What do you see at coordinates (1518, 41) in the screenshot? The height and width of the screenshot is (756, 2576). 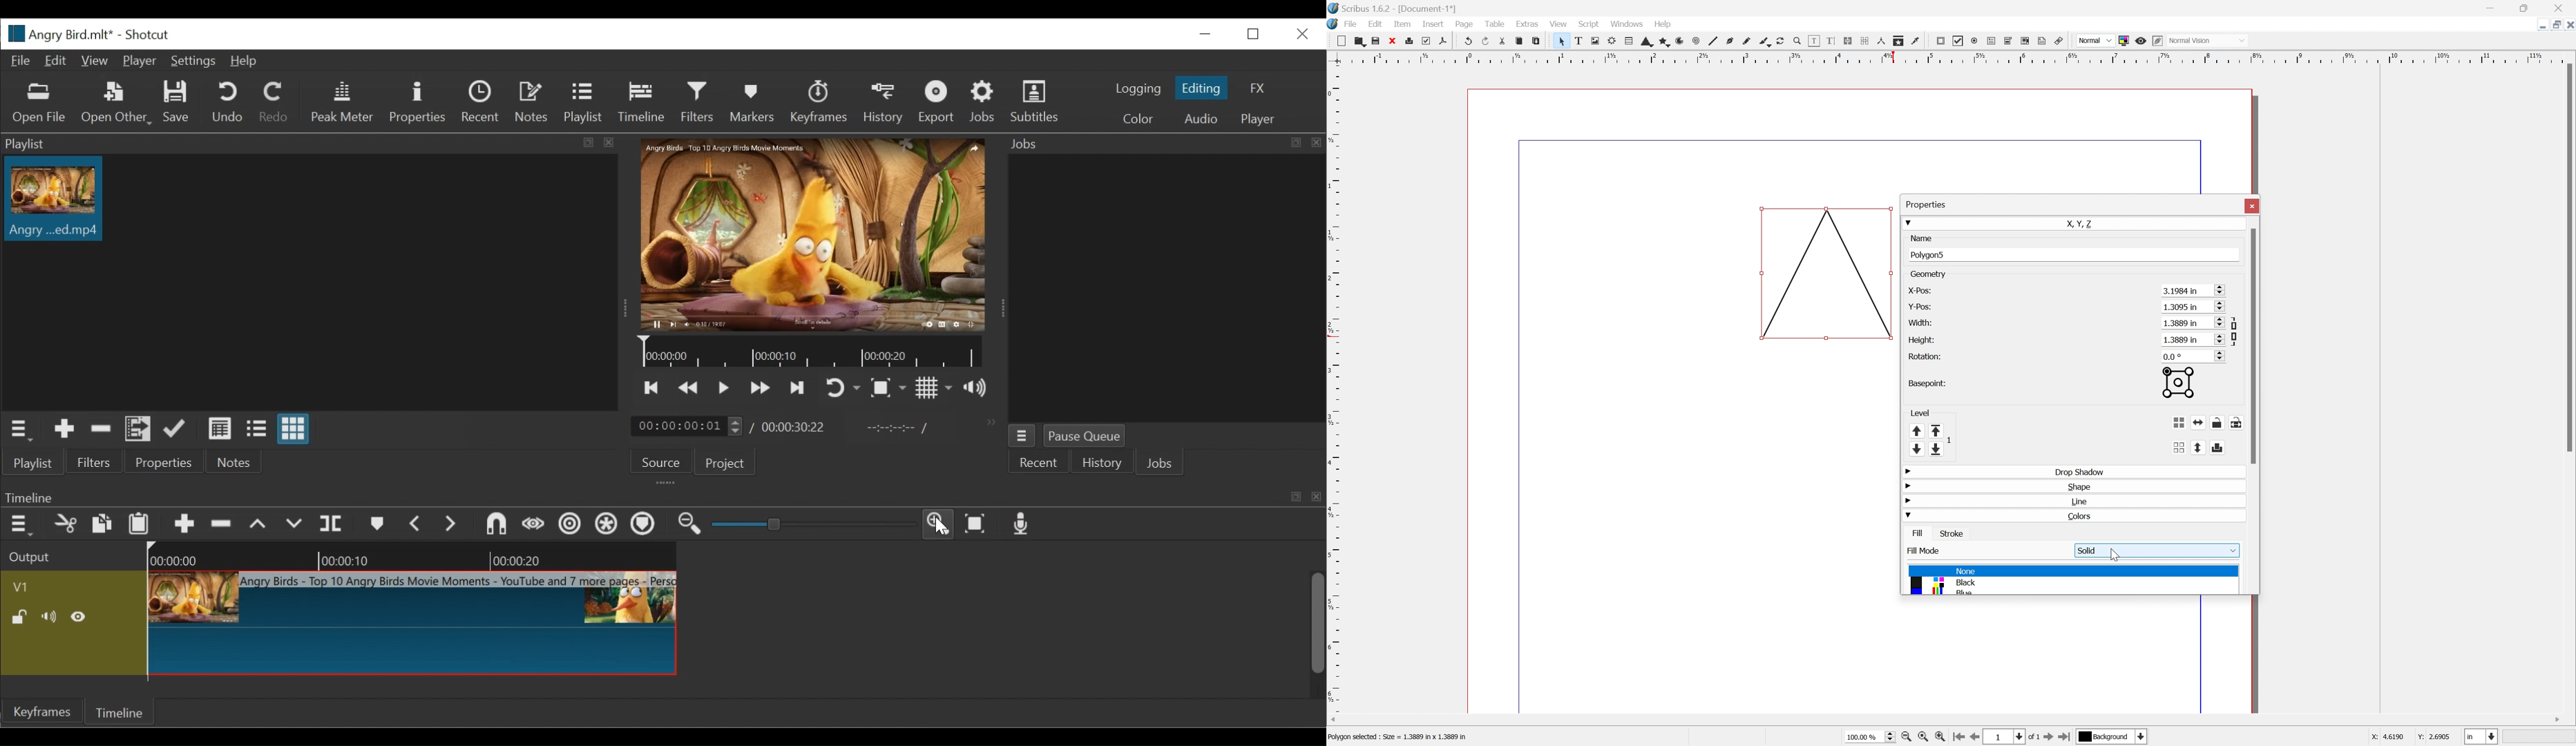 I see `Copy` at bounding box center [1518, 41].